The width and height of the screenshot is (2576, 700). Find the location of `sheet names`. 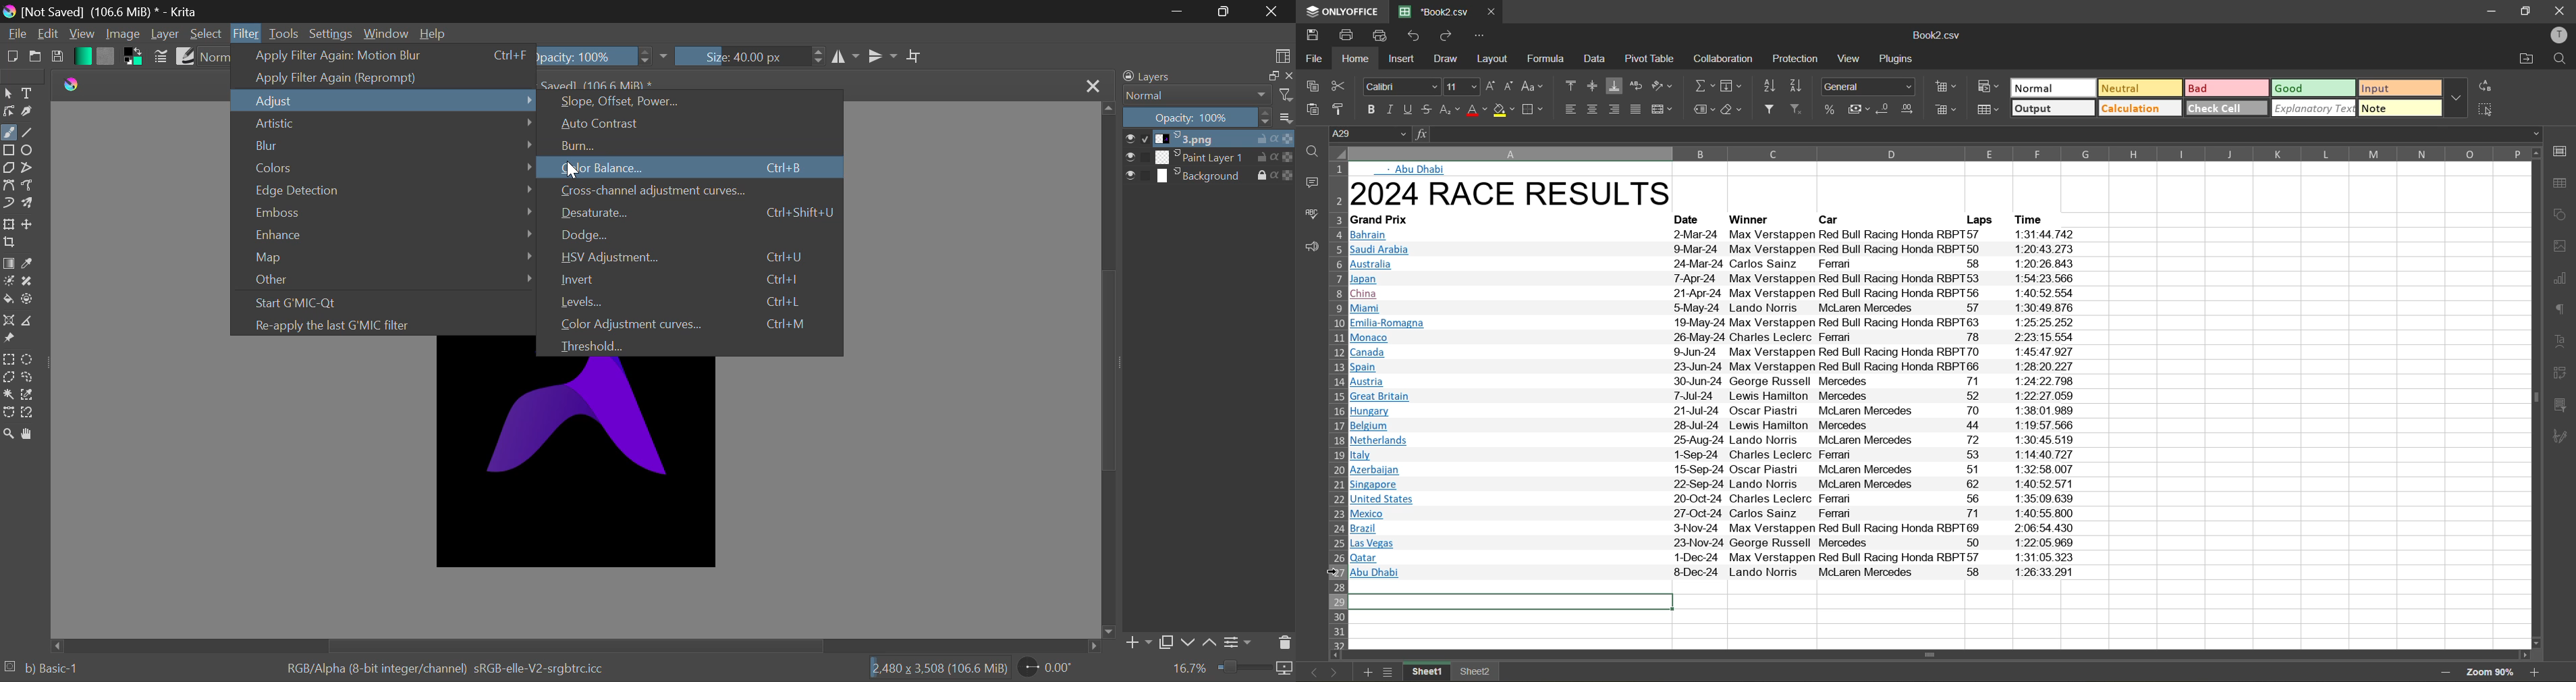

sheet names is located at coordinates (1451, 671).